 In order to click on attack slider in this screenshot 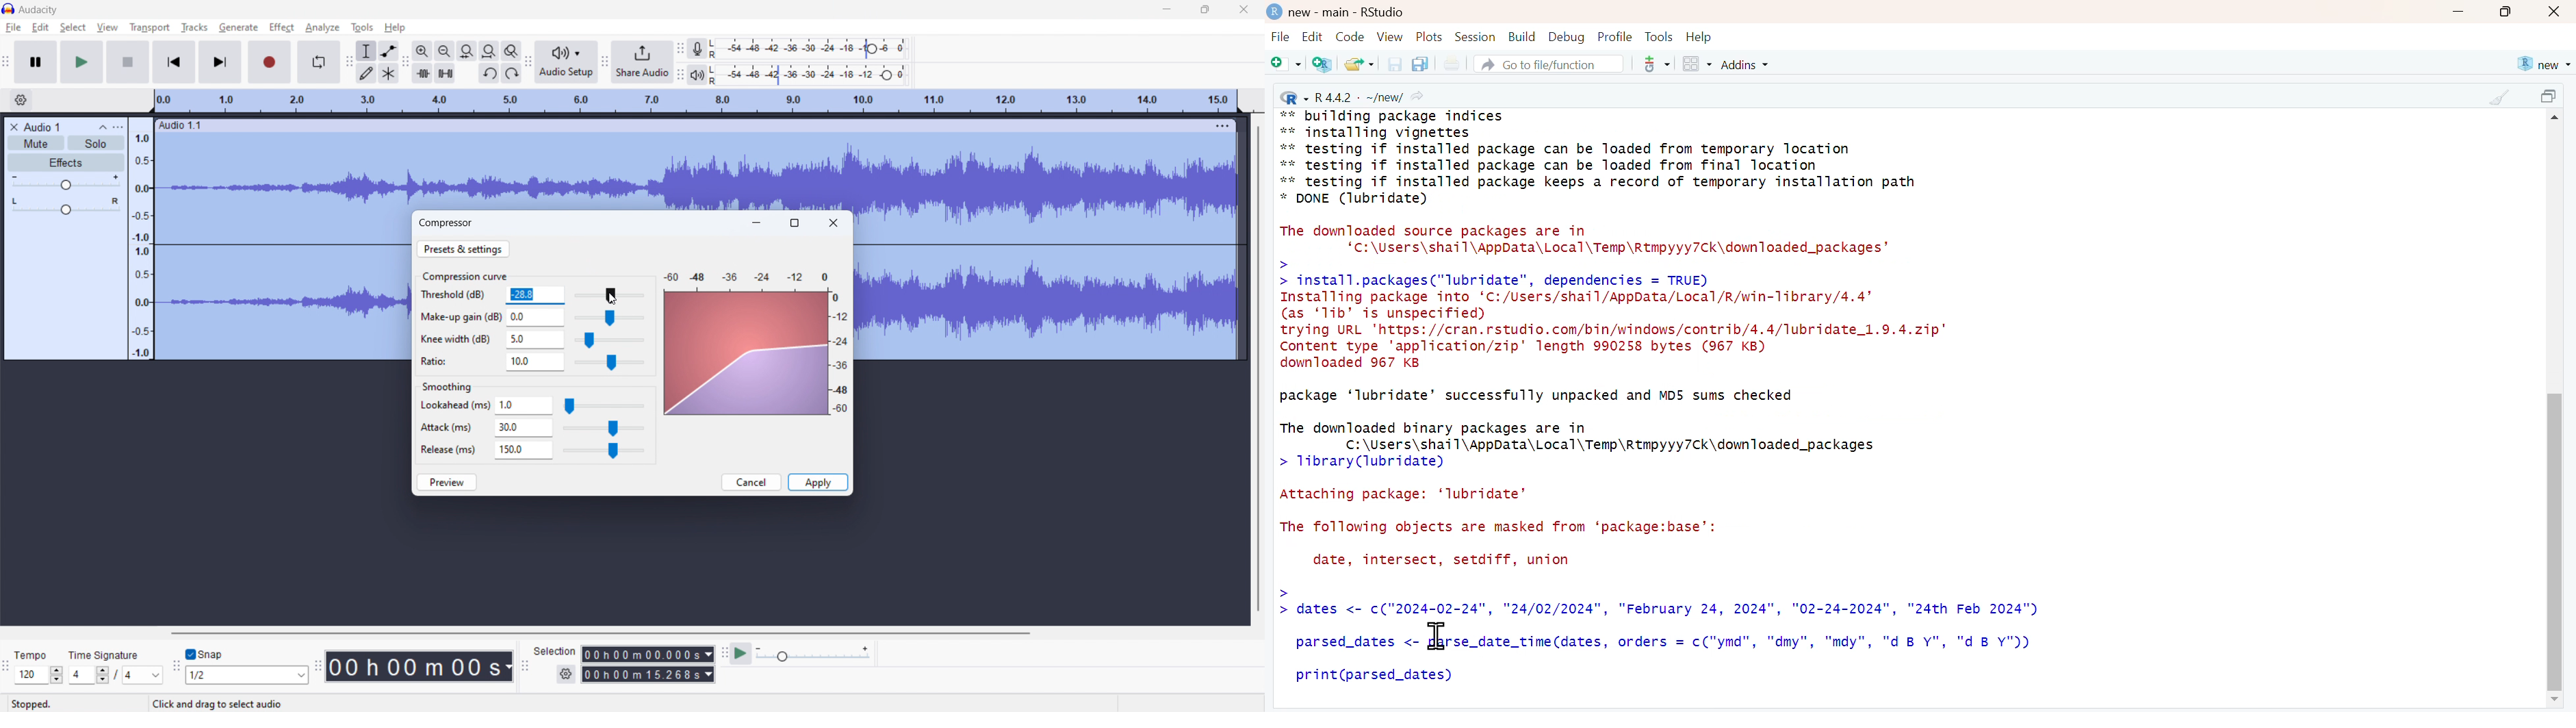, I will do `click(604, 429)`.